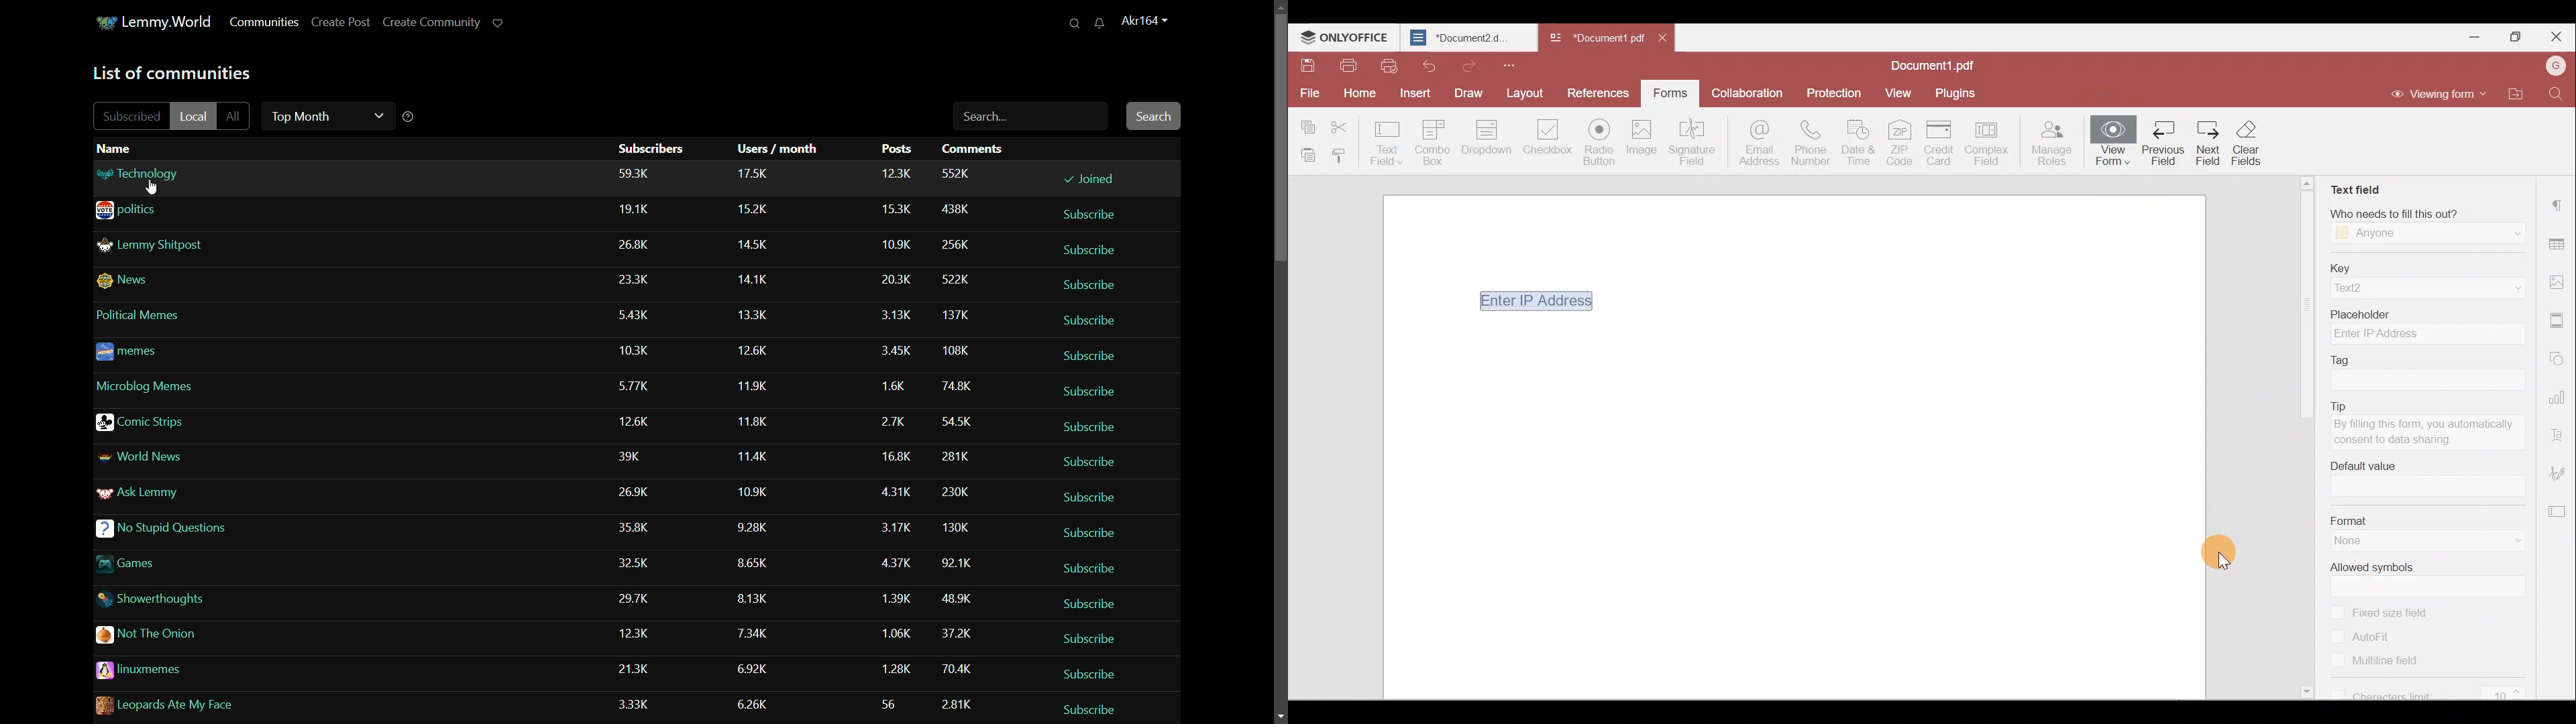 Image resolution: width=2576 pixels, height=728 pixels. Describe the element at coordinates (1347, 66) in the screenshot. I see `Print file` at that location.